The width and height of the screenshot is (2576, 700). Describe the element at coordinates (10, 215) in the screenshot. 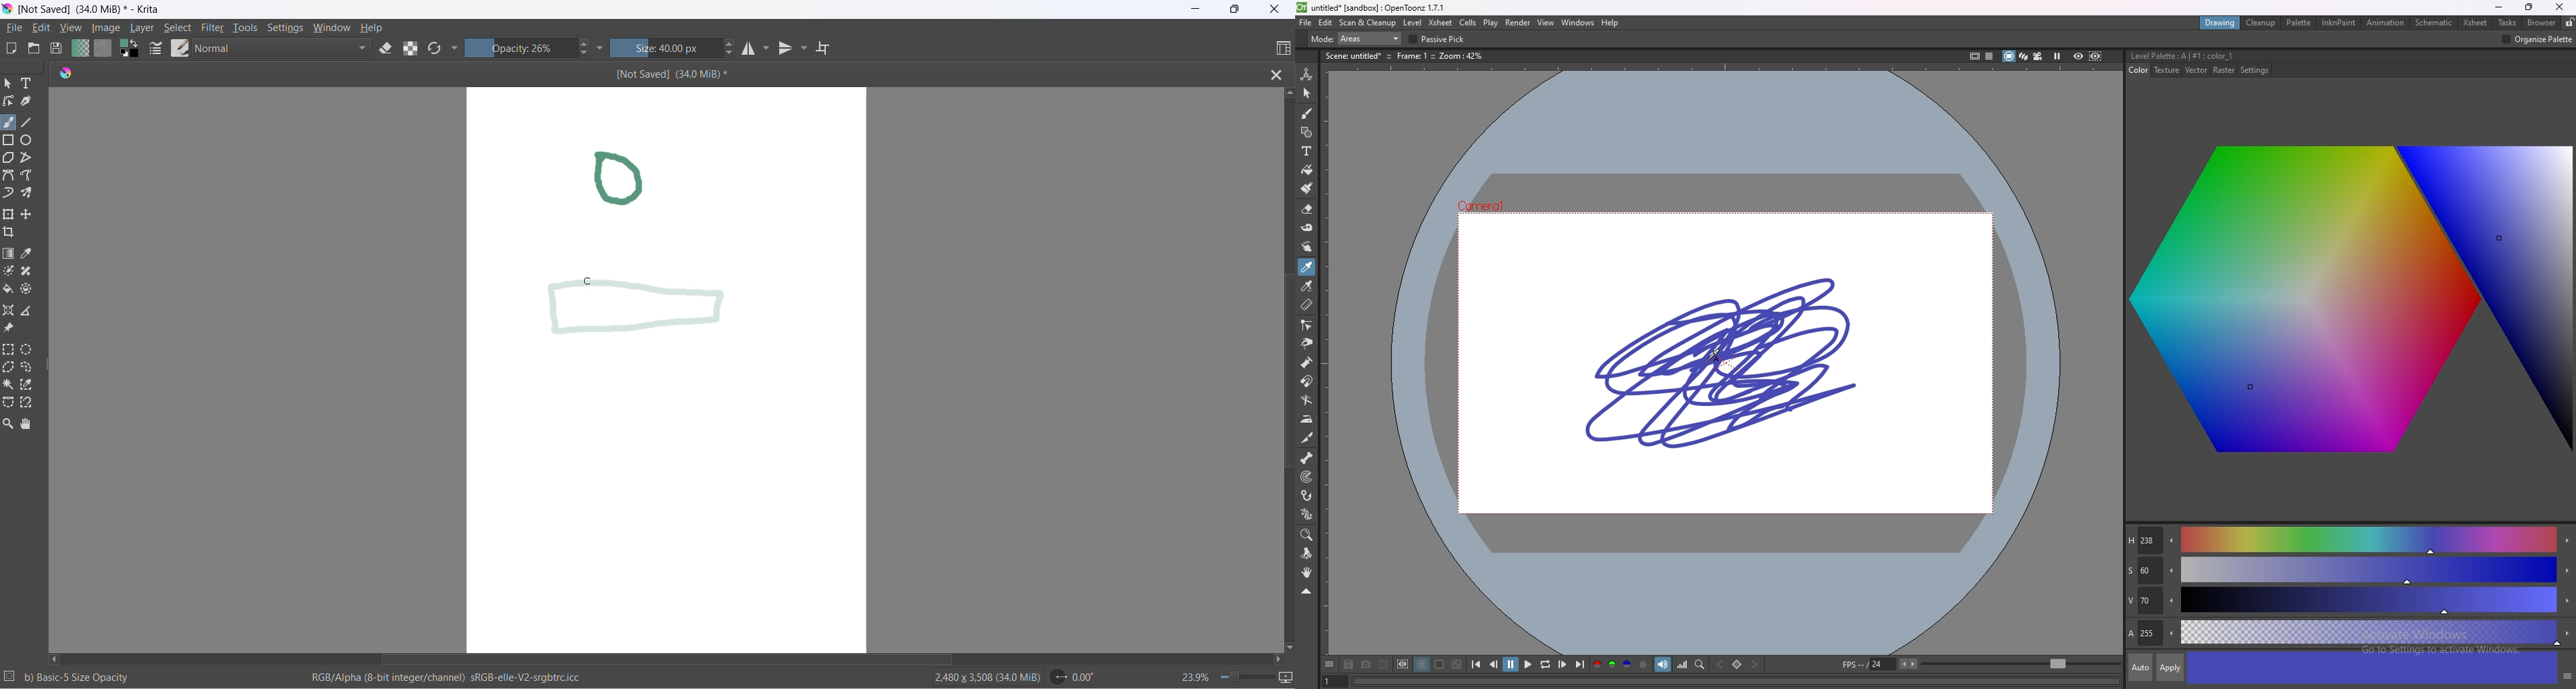

I see `transform a layer` at that location.